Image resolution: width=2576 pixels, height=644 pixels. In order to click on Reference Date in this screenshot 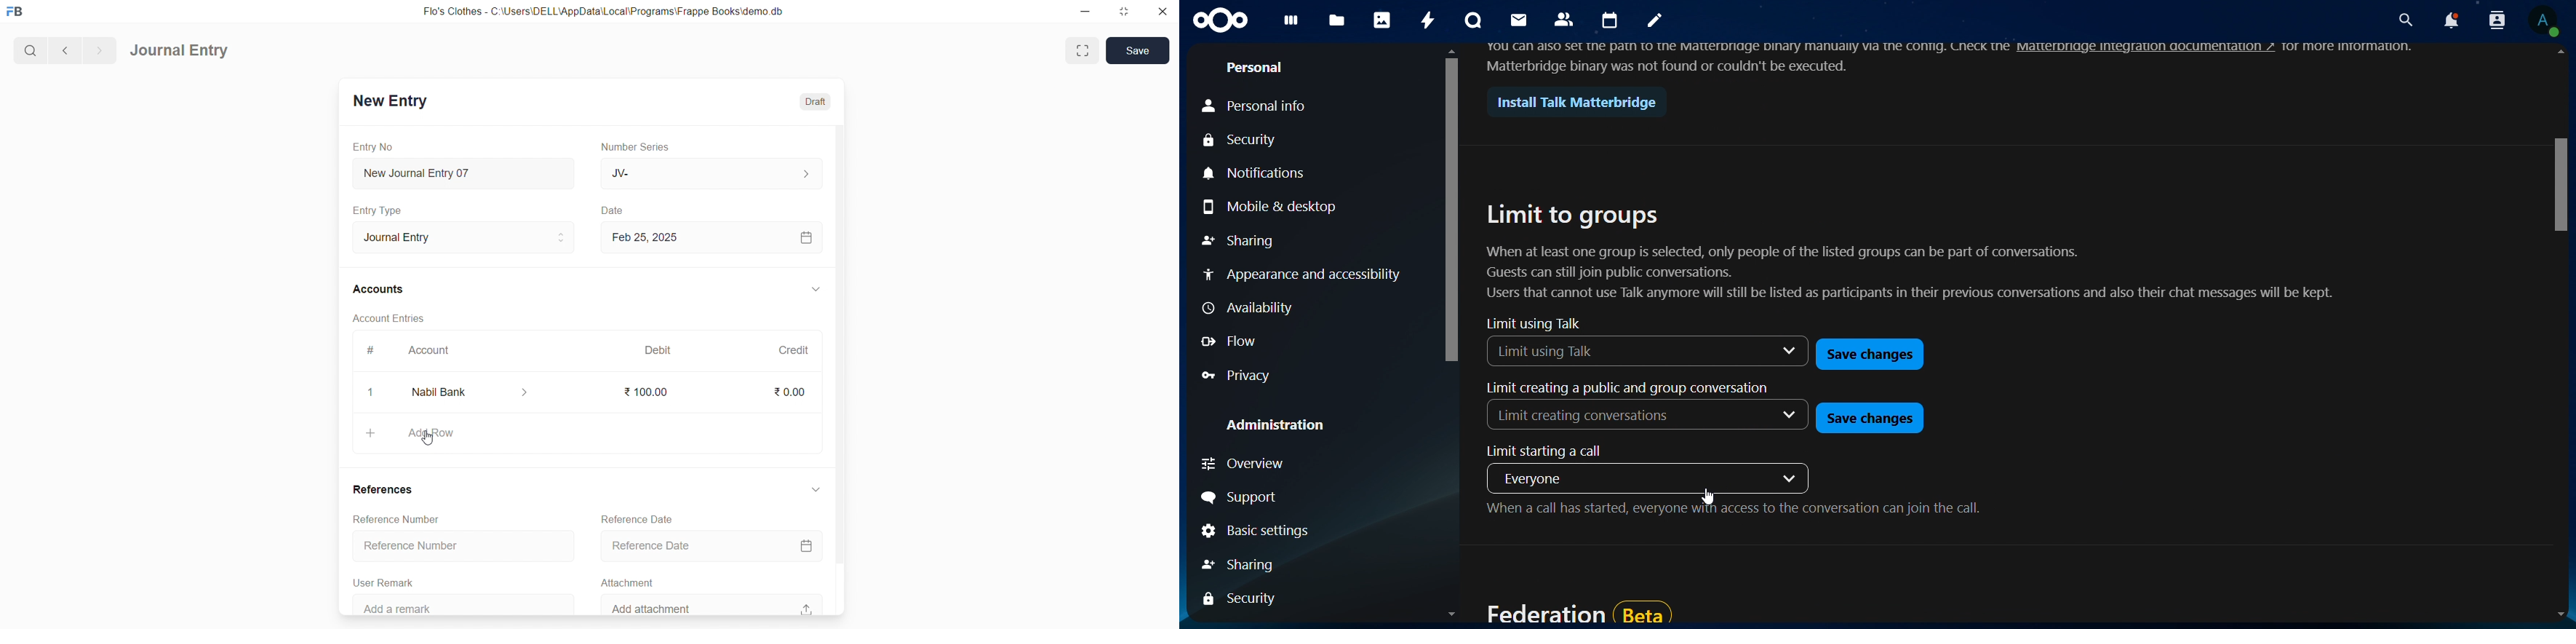, I will do `click(715, 545)`.